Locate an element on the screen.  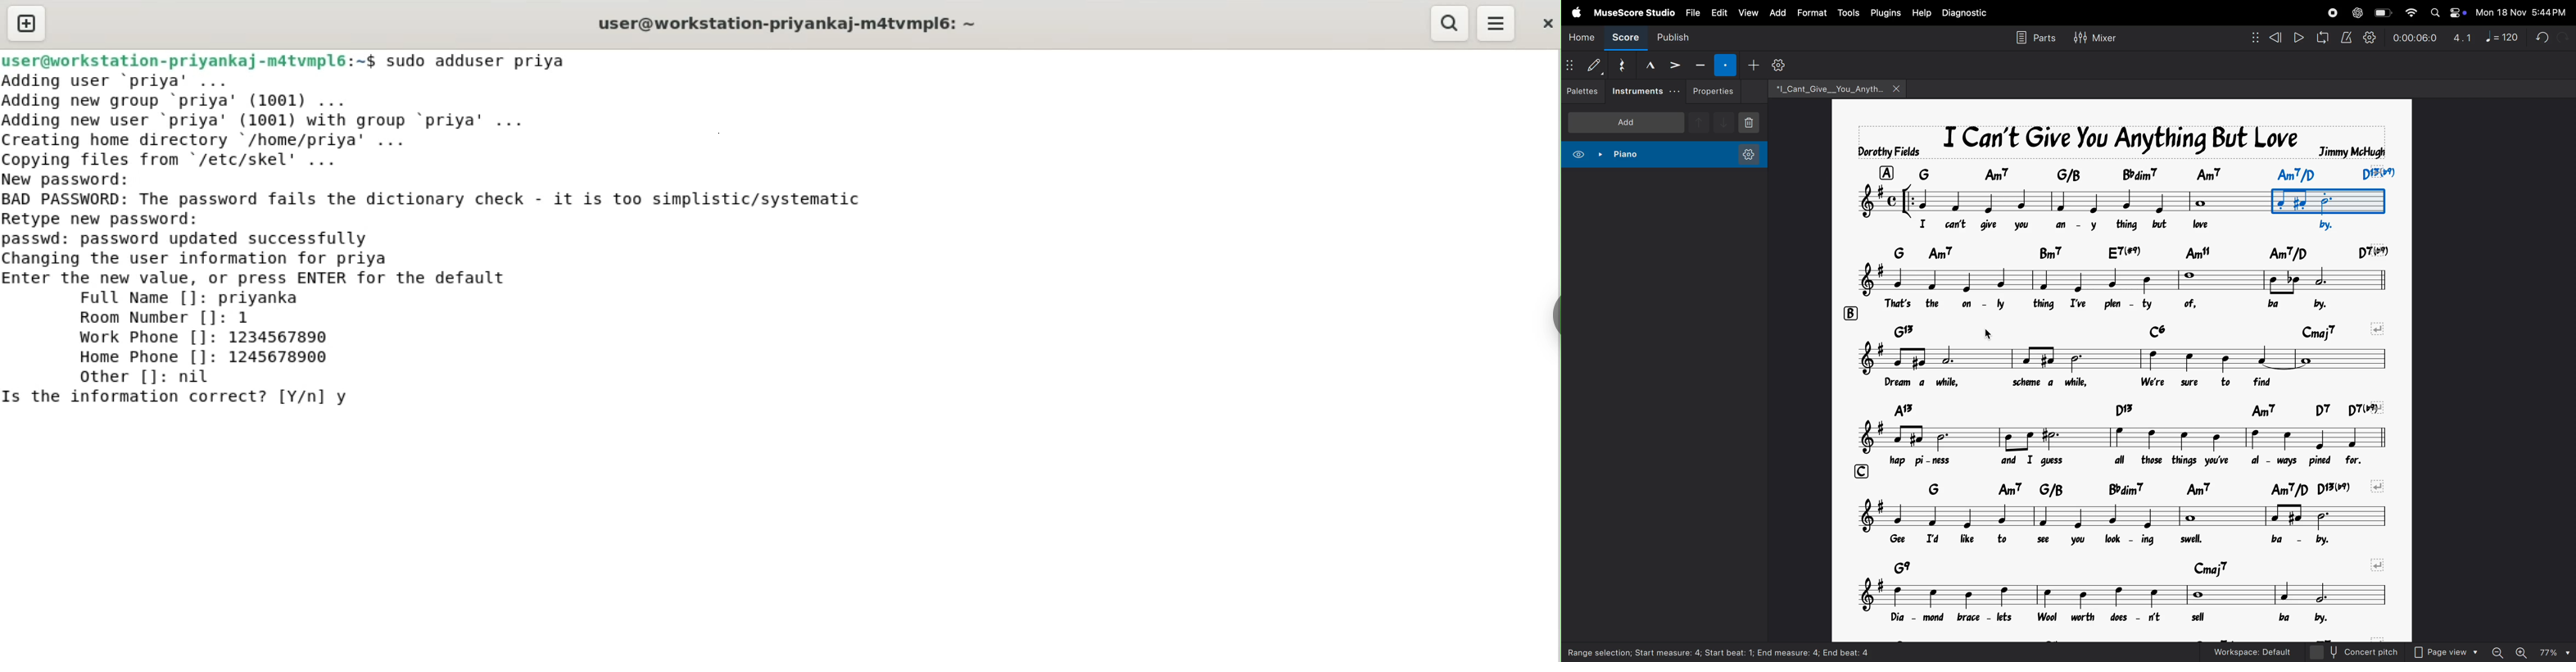
row is located at coordinates (1891, 172).